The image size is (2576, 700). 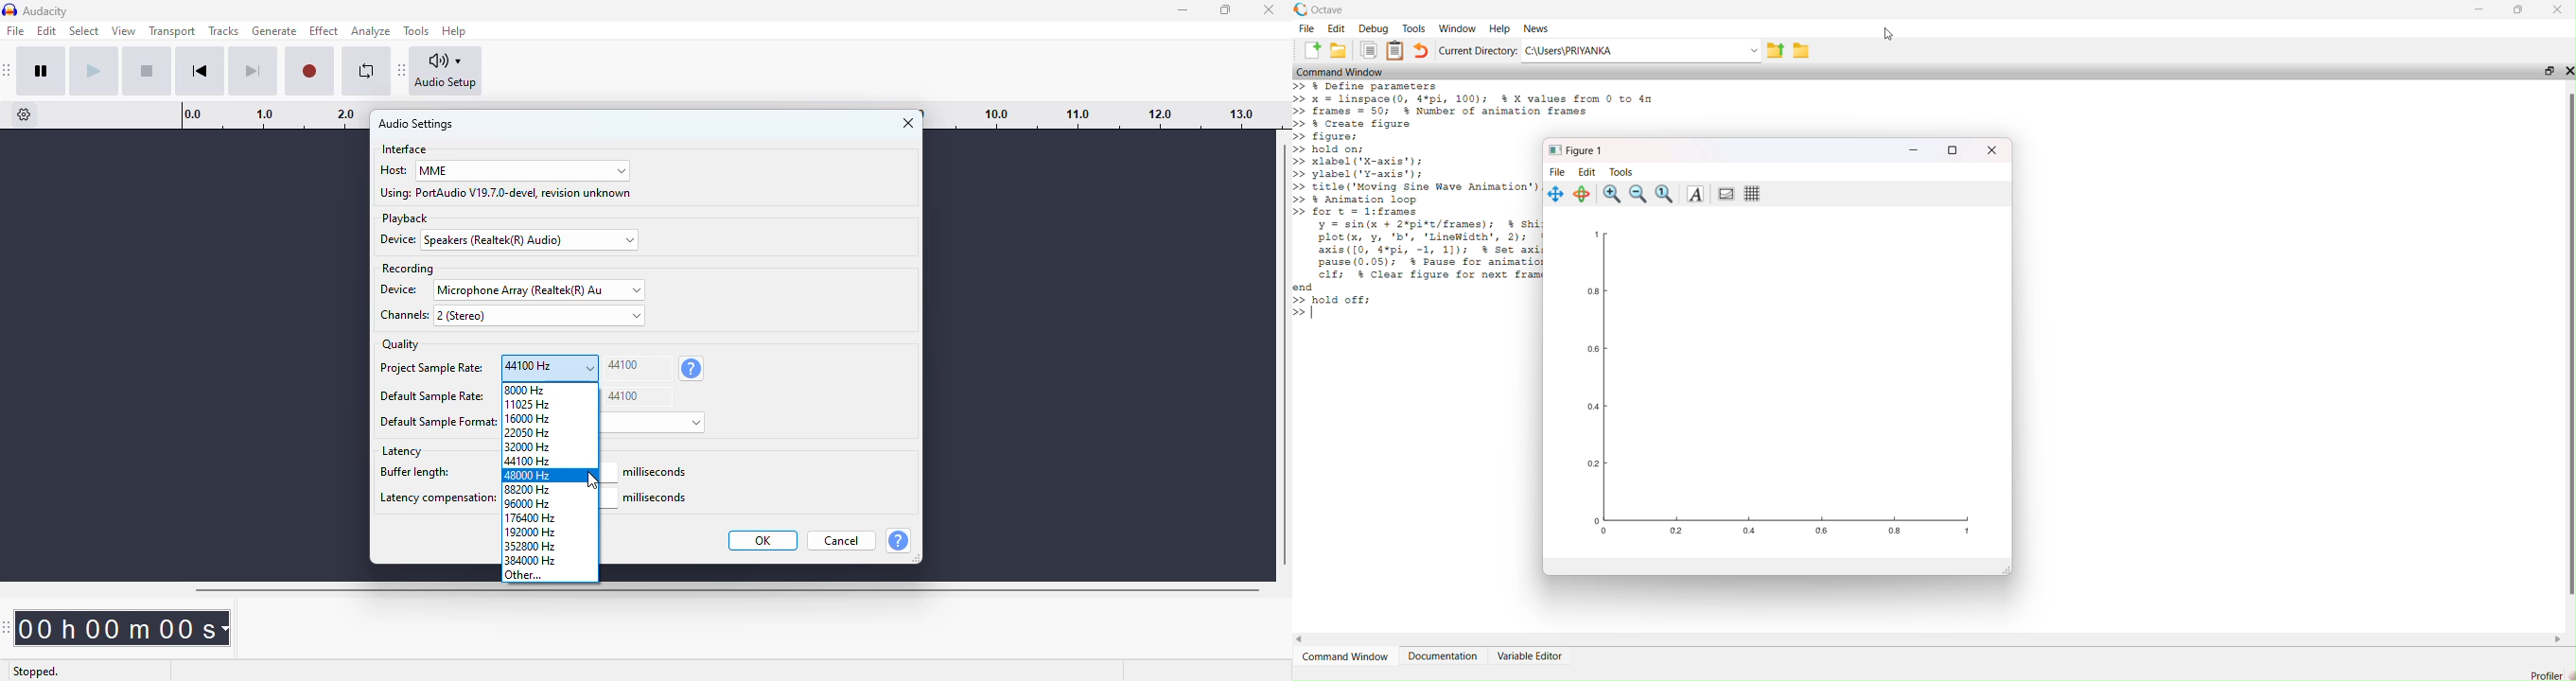 What do you see at coordinates (173, 30) in the screenshot?
I see `transport` at bounding box center [173, 30].